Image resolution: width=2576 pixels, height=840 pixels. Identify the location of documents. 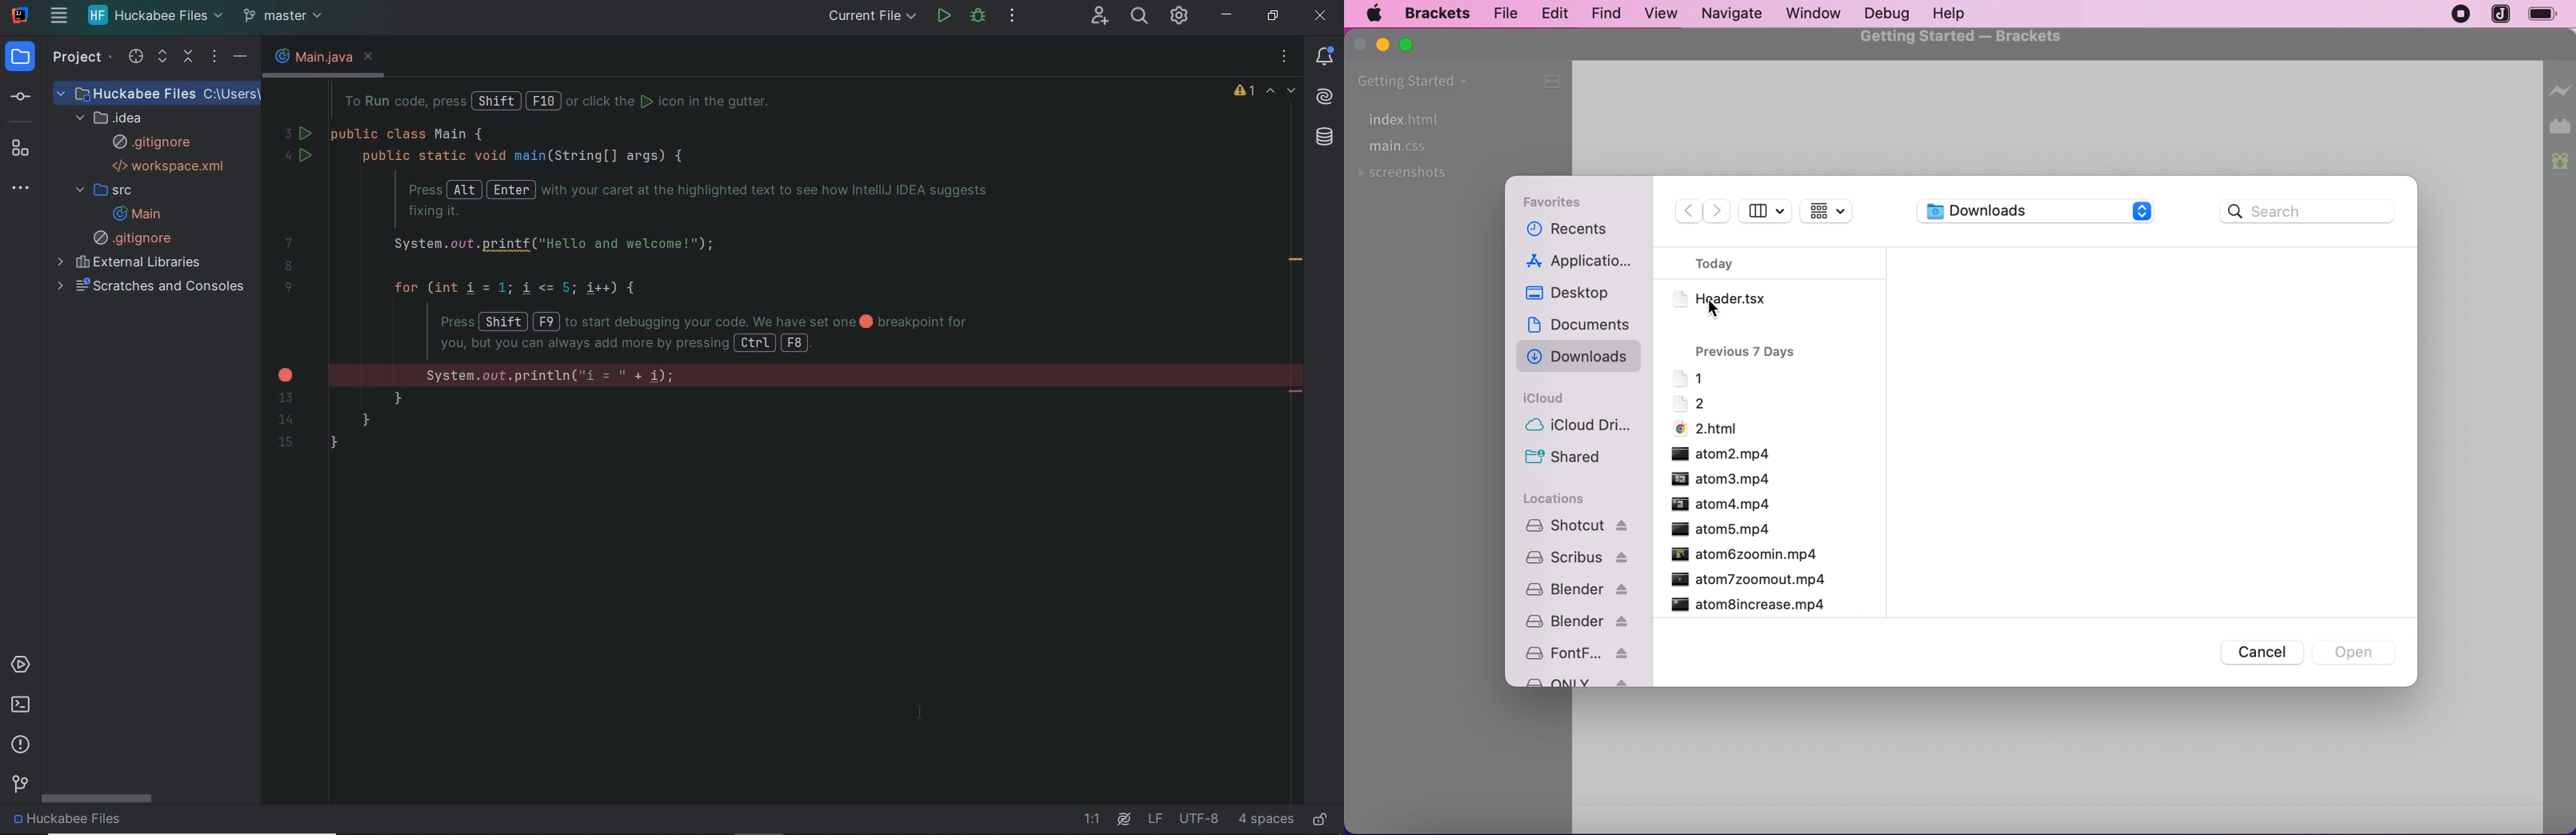
(1582, 326).